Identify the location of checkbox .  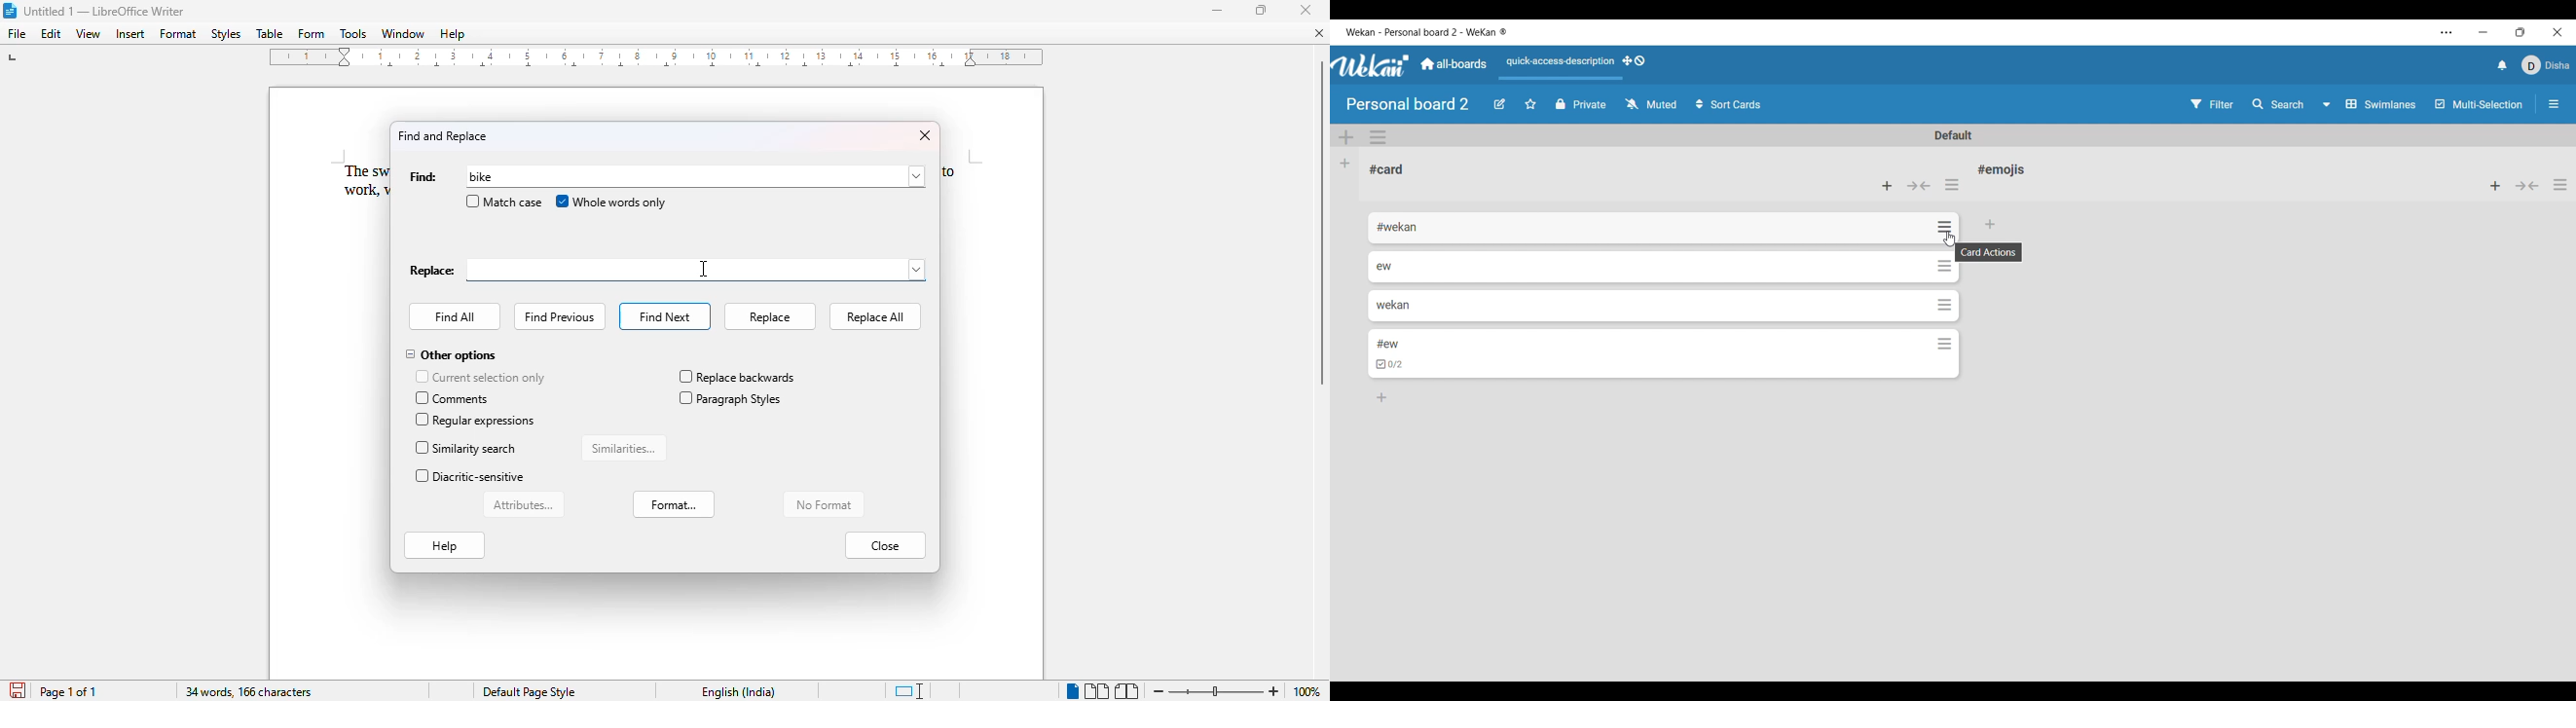
(1391, 365).